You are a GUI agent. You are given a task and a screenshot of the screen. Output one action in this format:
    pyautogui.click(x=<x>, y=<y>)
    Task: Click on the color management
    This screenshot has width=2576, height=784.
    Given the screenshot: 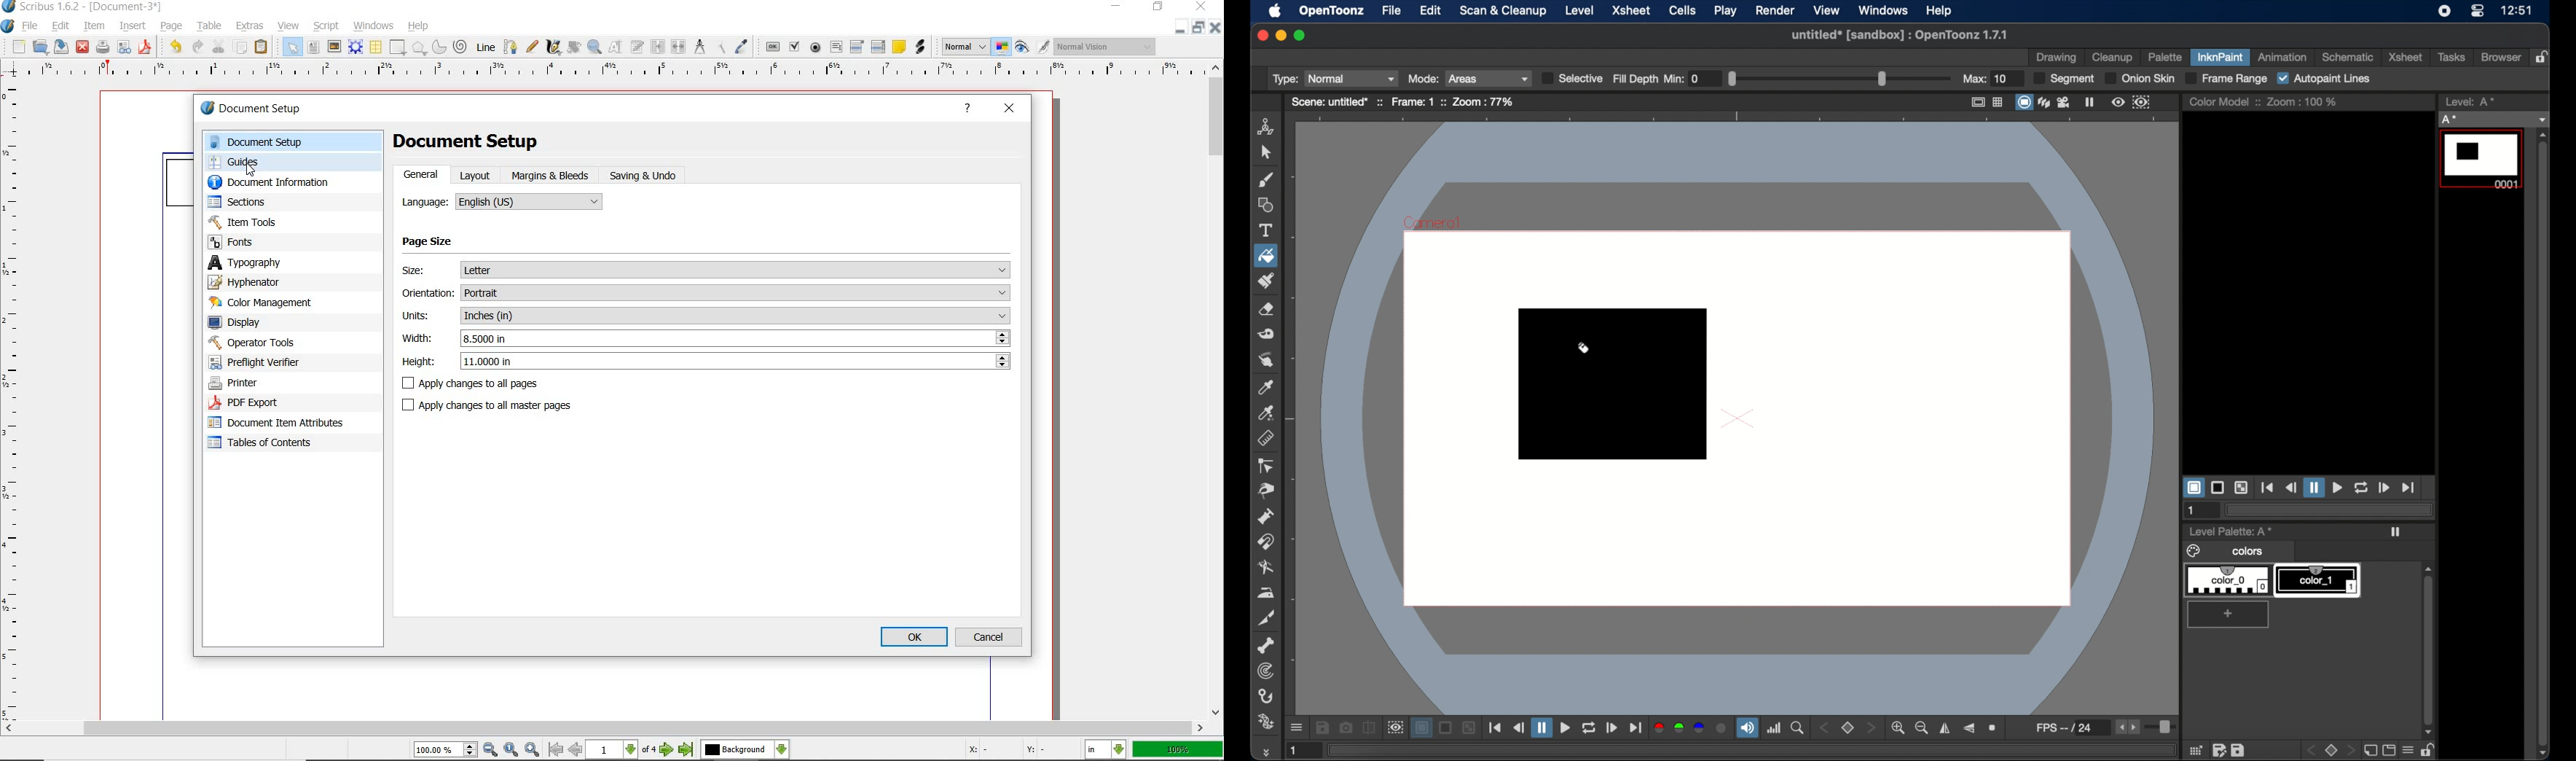 What is the action you would take?
    pyautogui.click(x=282, y=303)
    